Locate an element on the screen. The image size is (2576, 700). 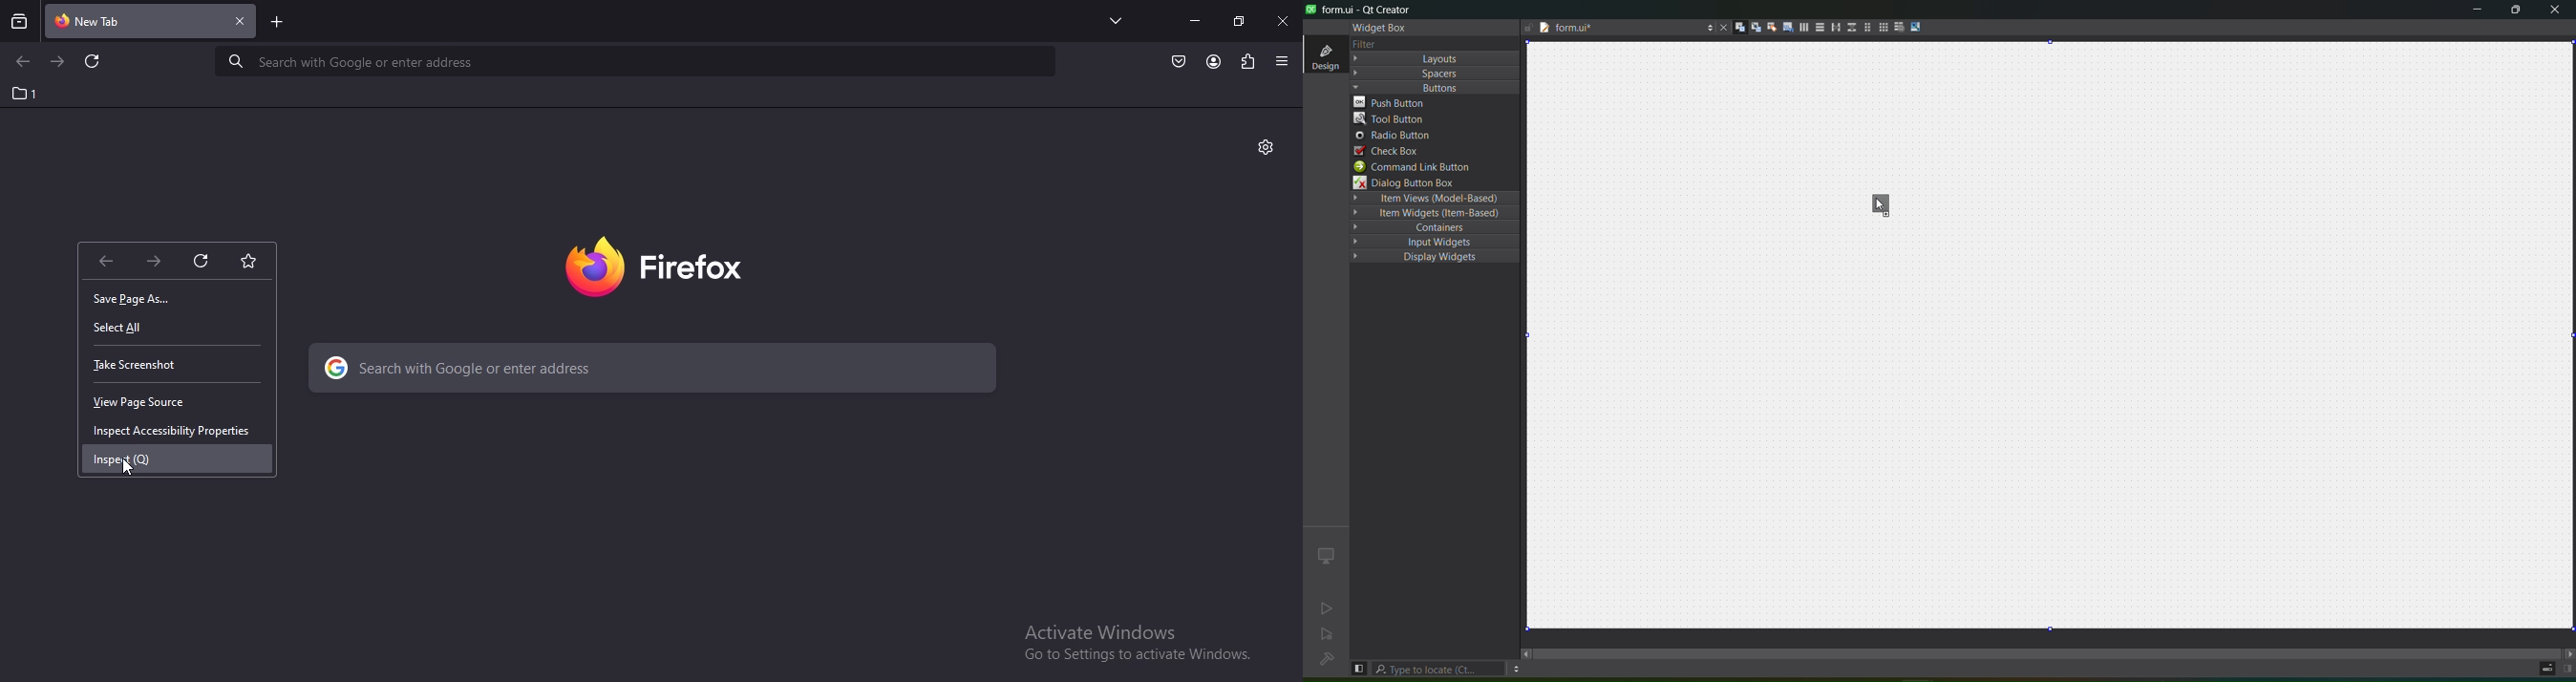
adjust size is located at coordinates (1916, 27).